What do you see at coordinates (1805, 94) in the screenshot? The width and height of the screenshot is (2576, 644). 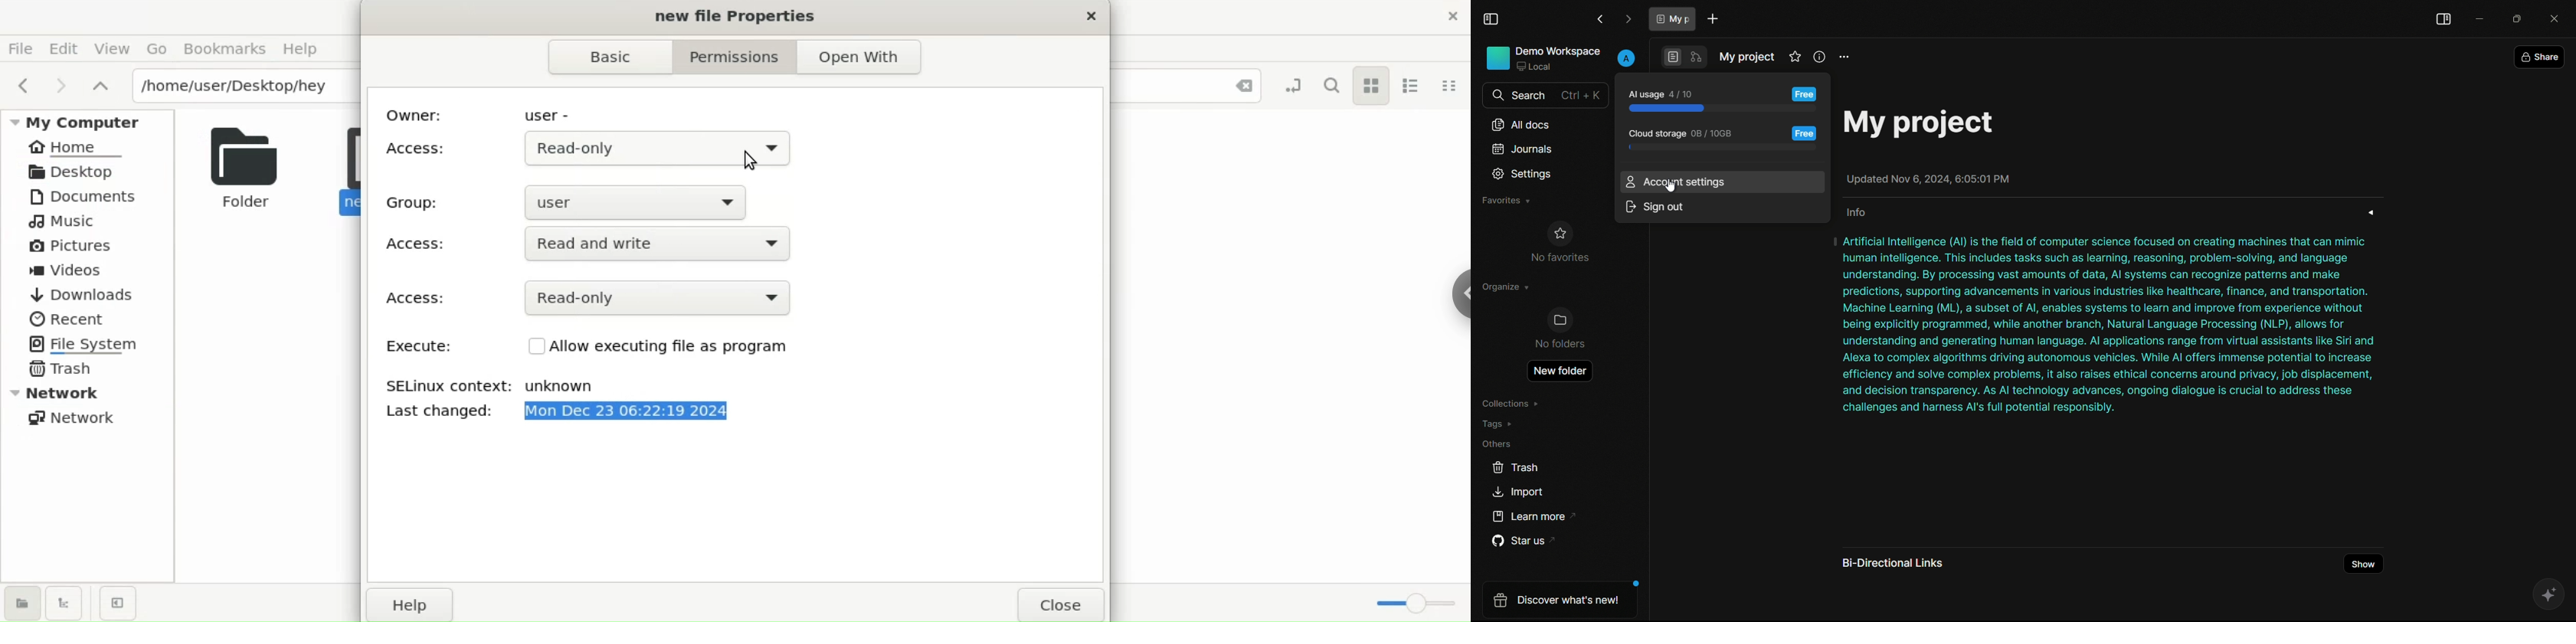 I see `free` at bounding box center [1805, 94].